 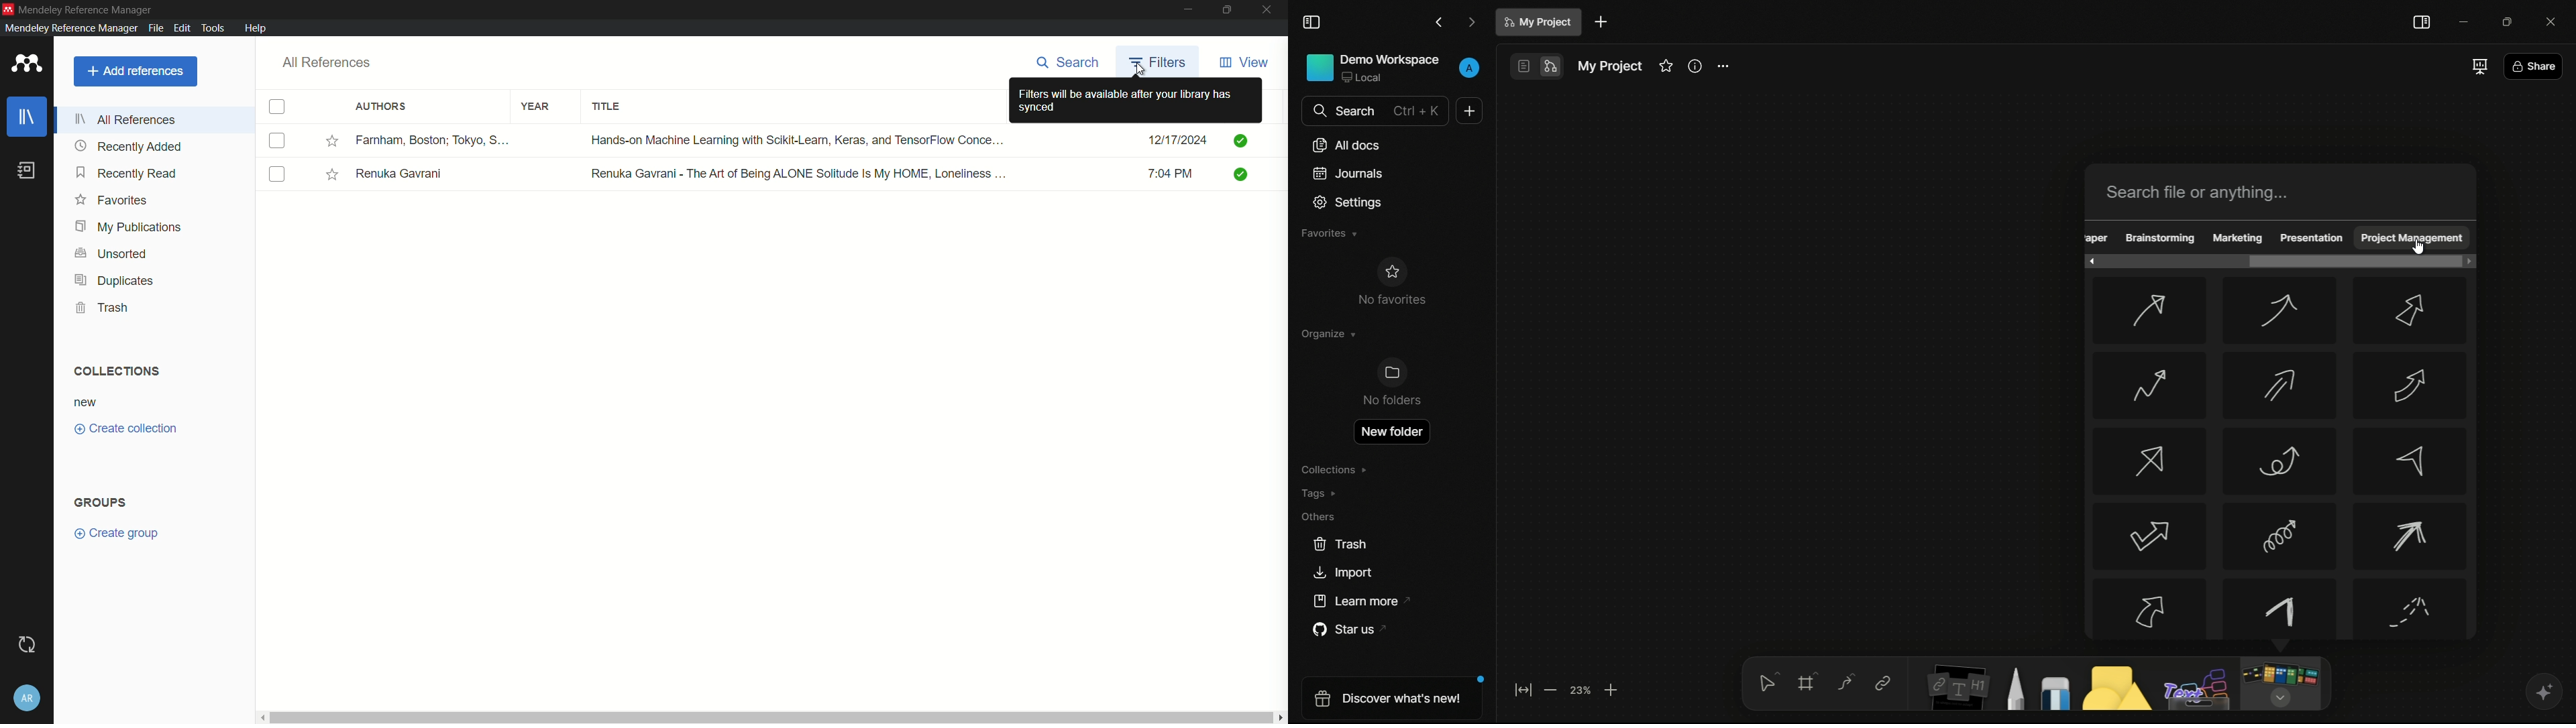 What do you see at coordinates (380, 107) in the screenshot?
I see `authors` at bounding box center [380, 107].